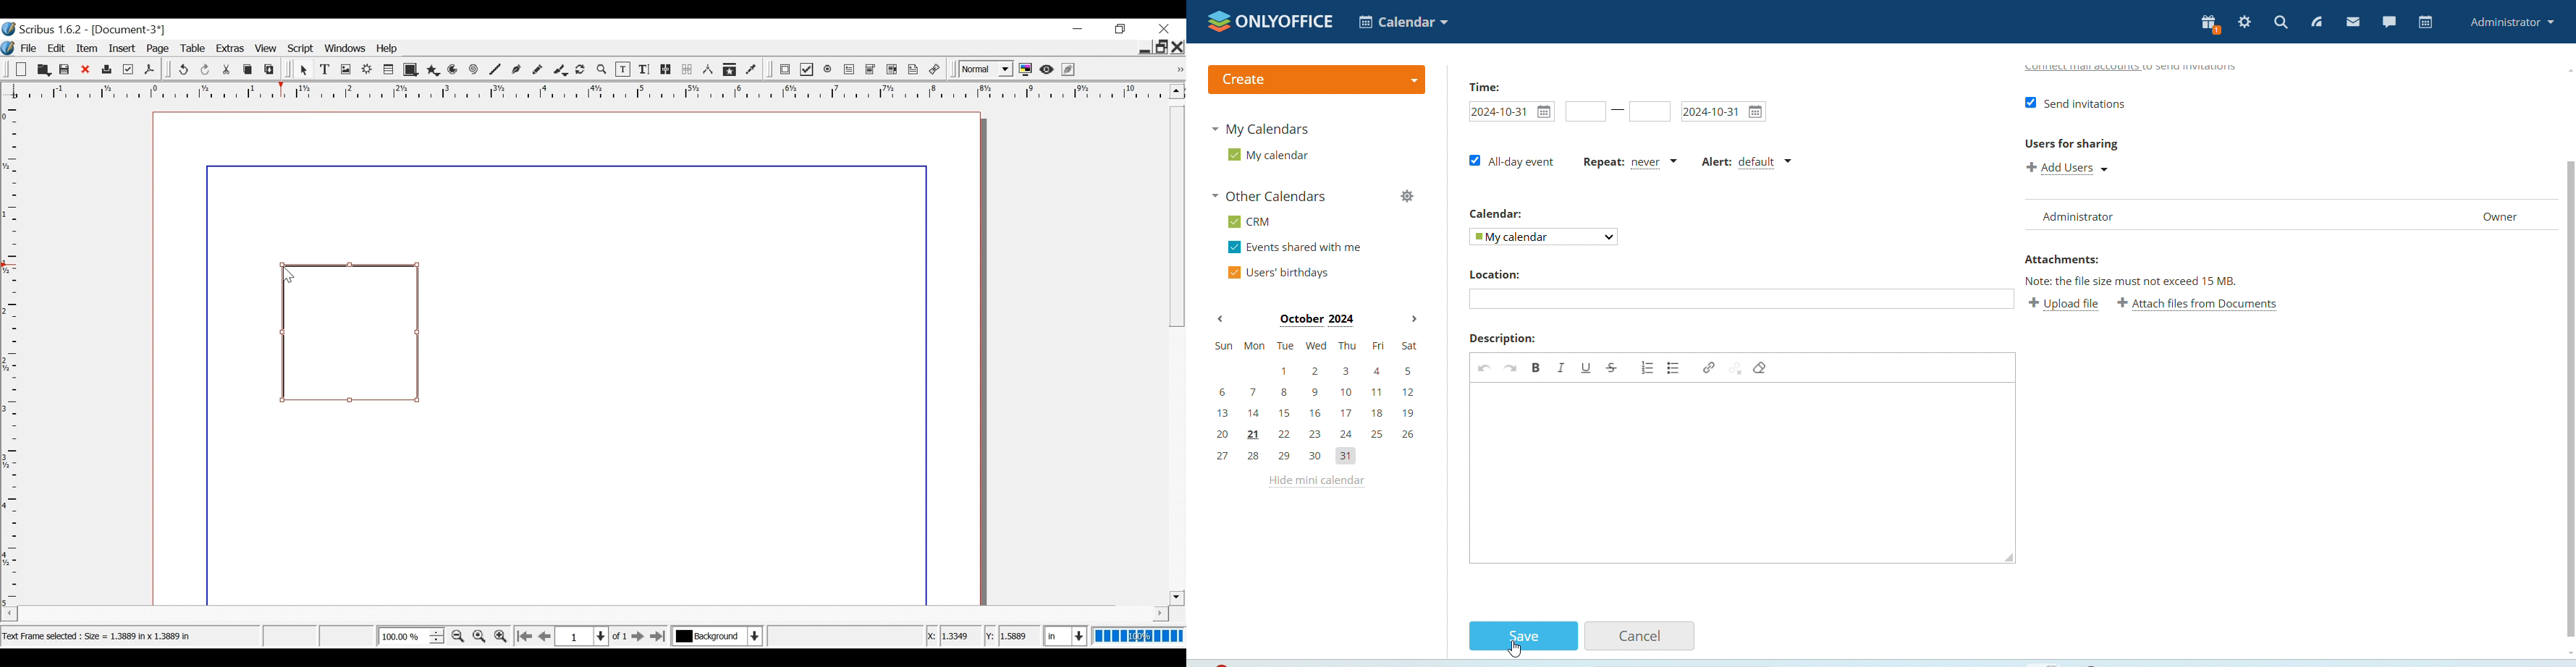  I want to click on Shape , so click(412, 70).